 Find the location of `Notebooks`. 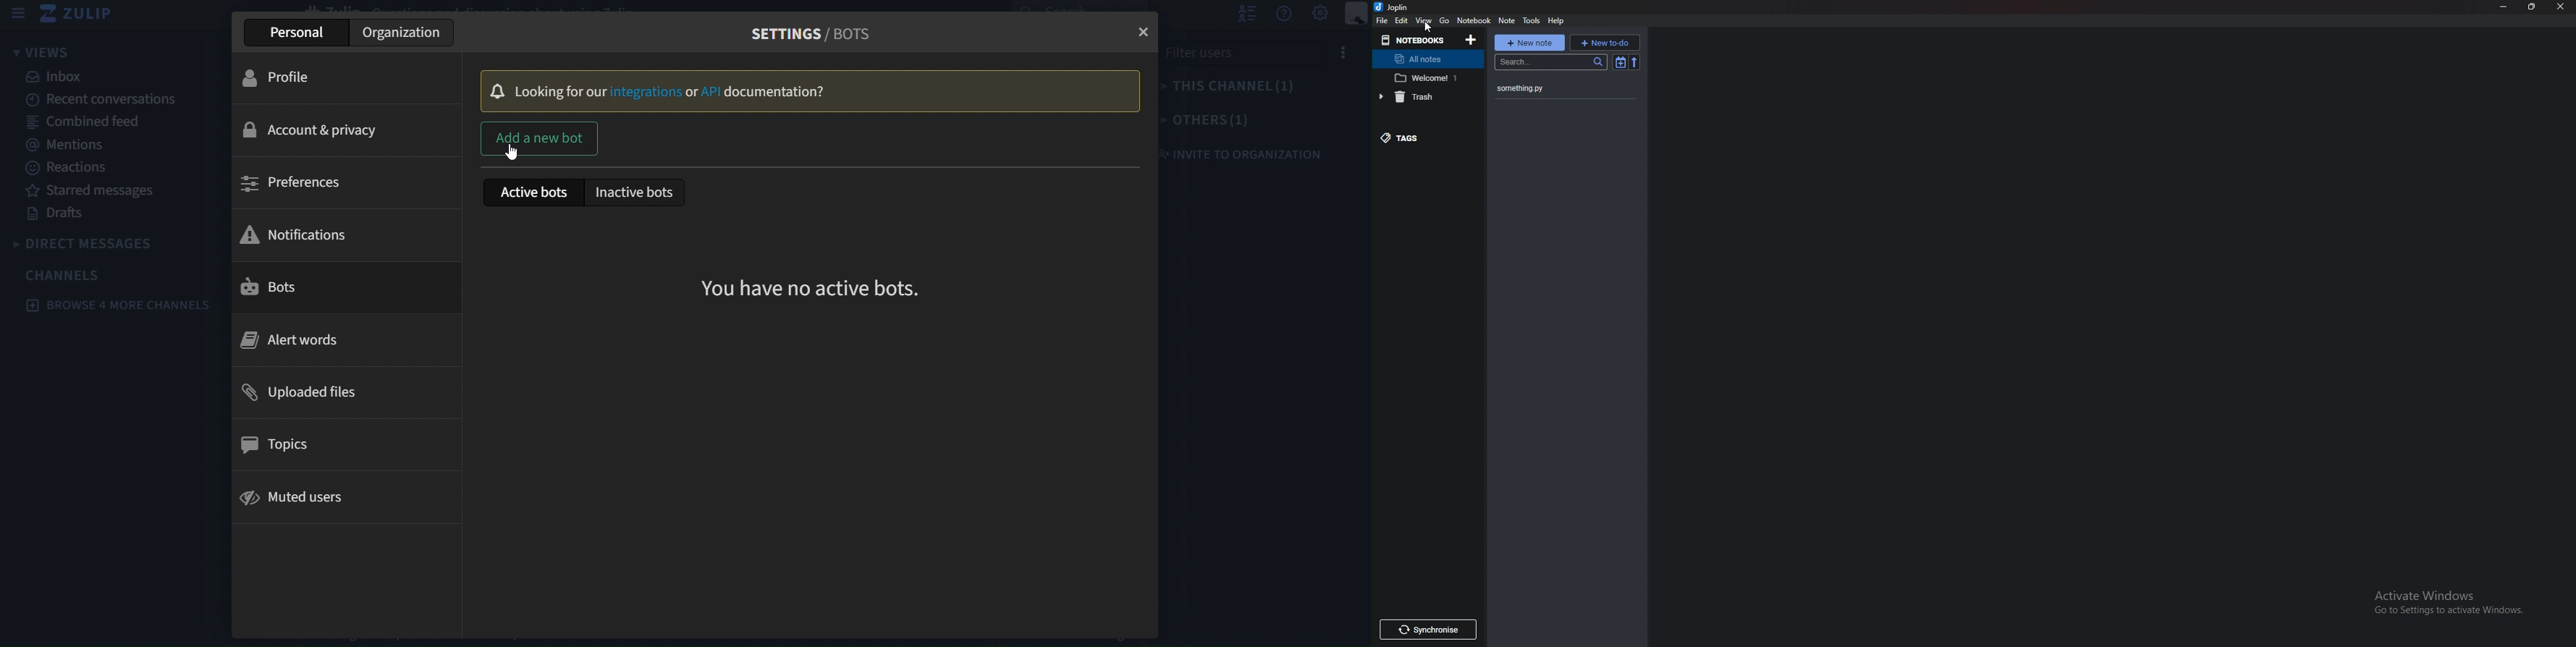

Notebooks is located at coordinates (1415, 39).